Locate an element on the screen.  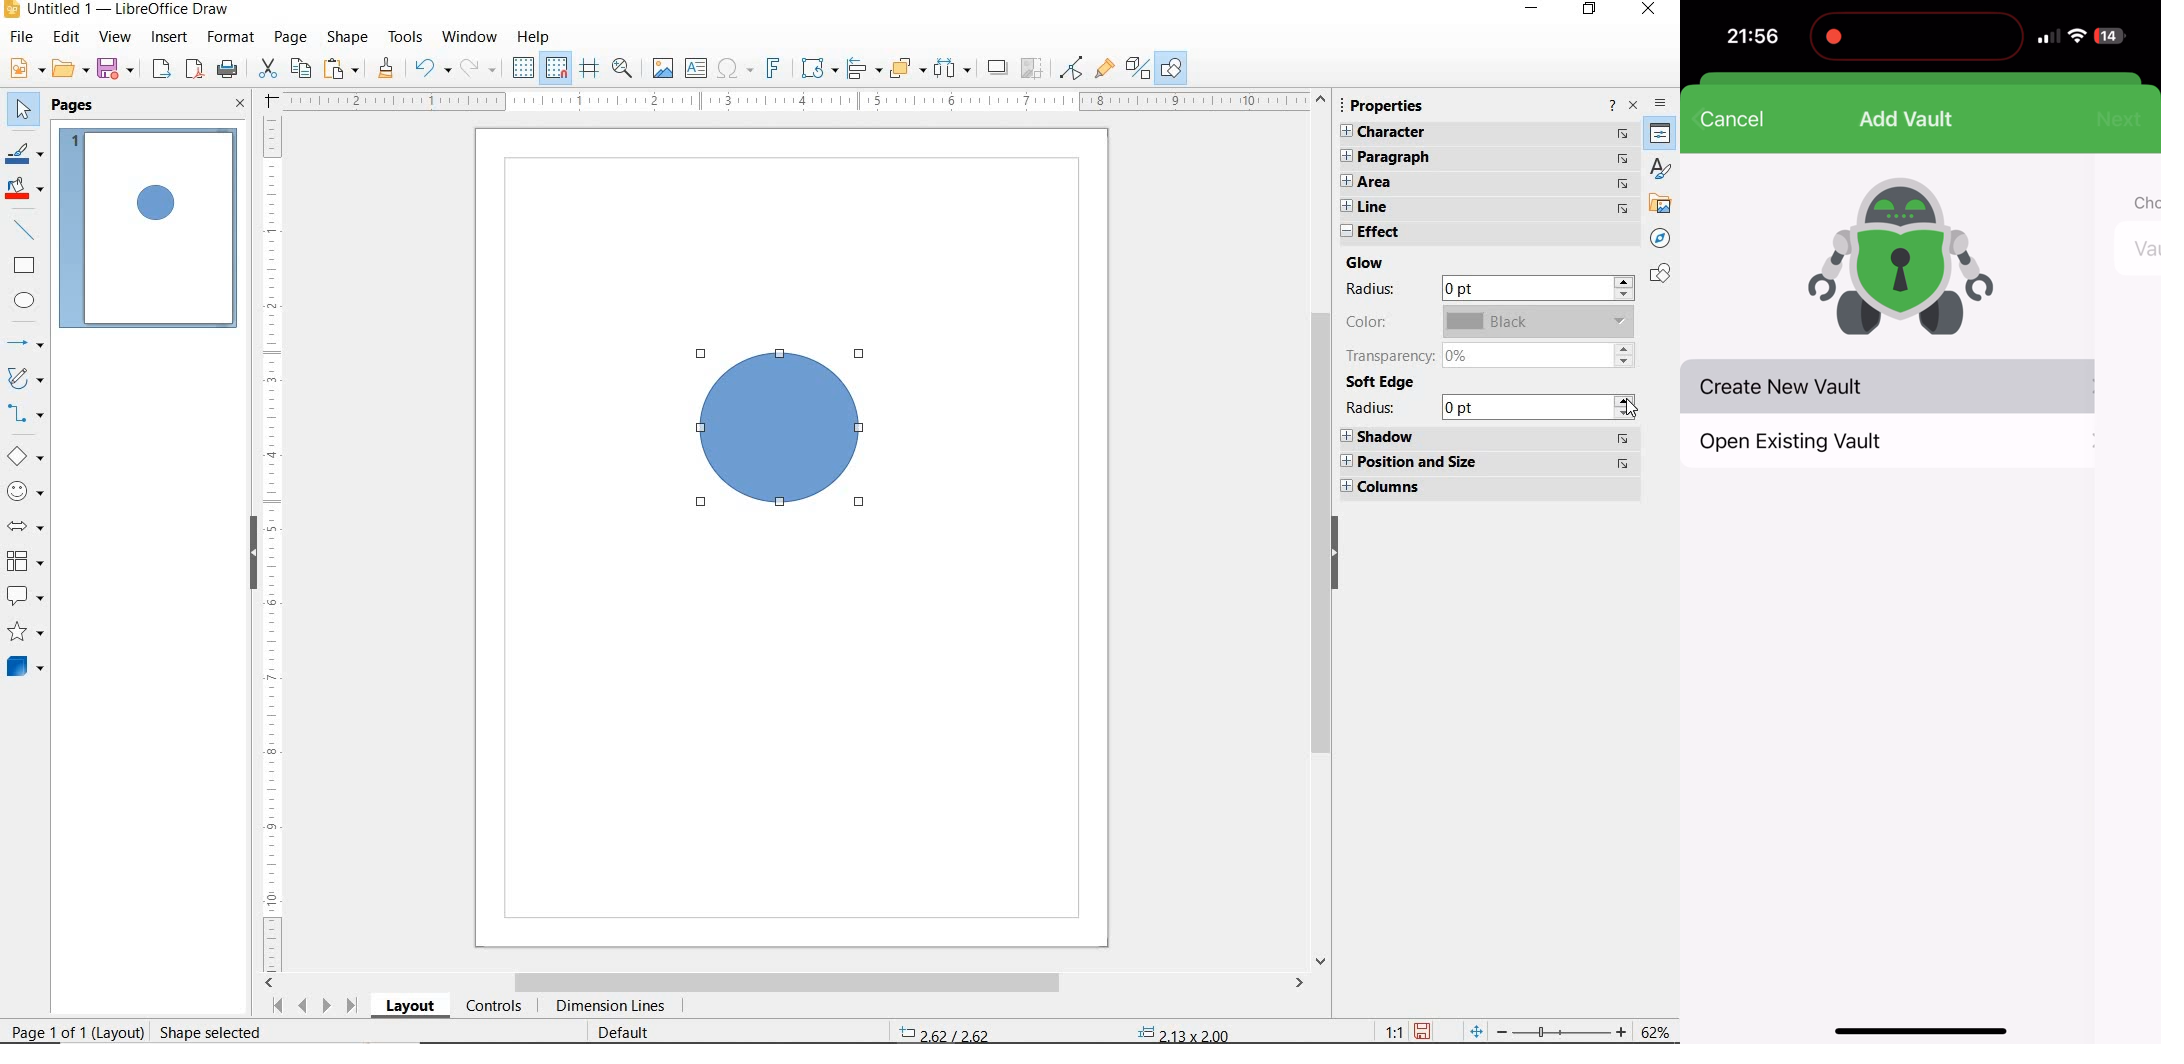
RULER is located at coordinates (801, 99).